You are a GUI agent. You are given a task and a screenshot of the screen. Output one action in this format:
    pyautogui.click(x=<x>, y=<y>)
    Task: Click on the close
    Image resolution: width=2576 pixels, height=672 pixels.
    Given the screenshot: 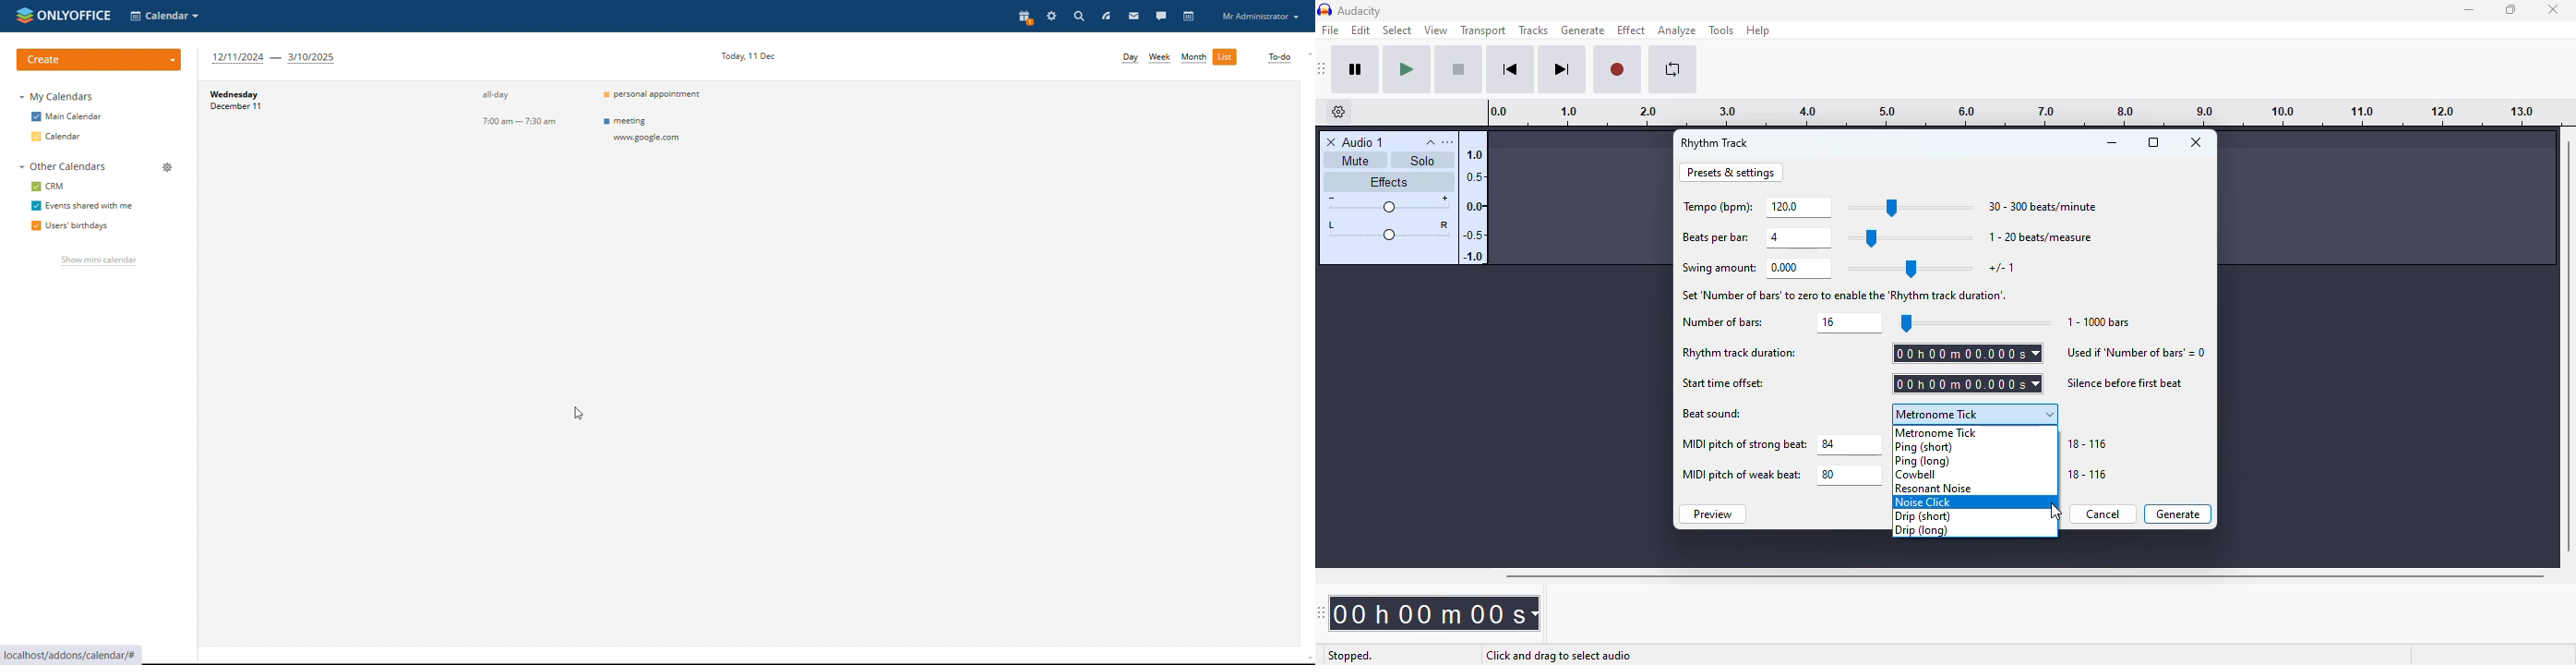 What is the action you would take?
    pyautogui.click(x=2552, y=9)
    